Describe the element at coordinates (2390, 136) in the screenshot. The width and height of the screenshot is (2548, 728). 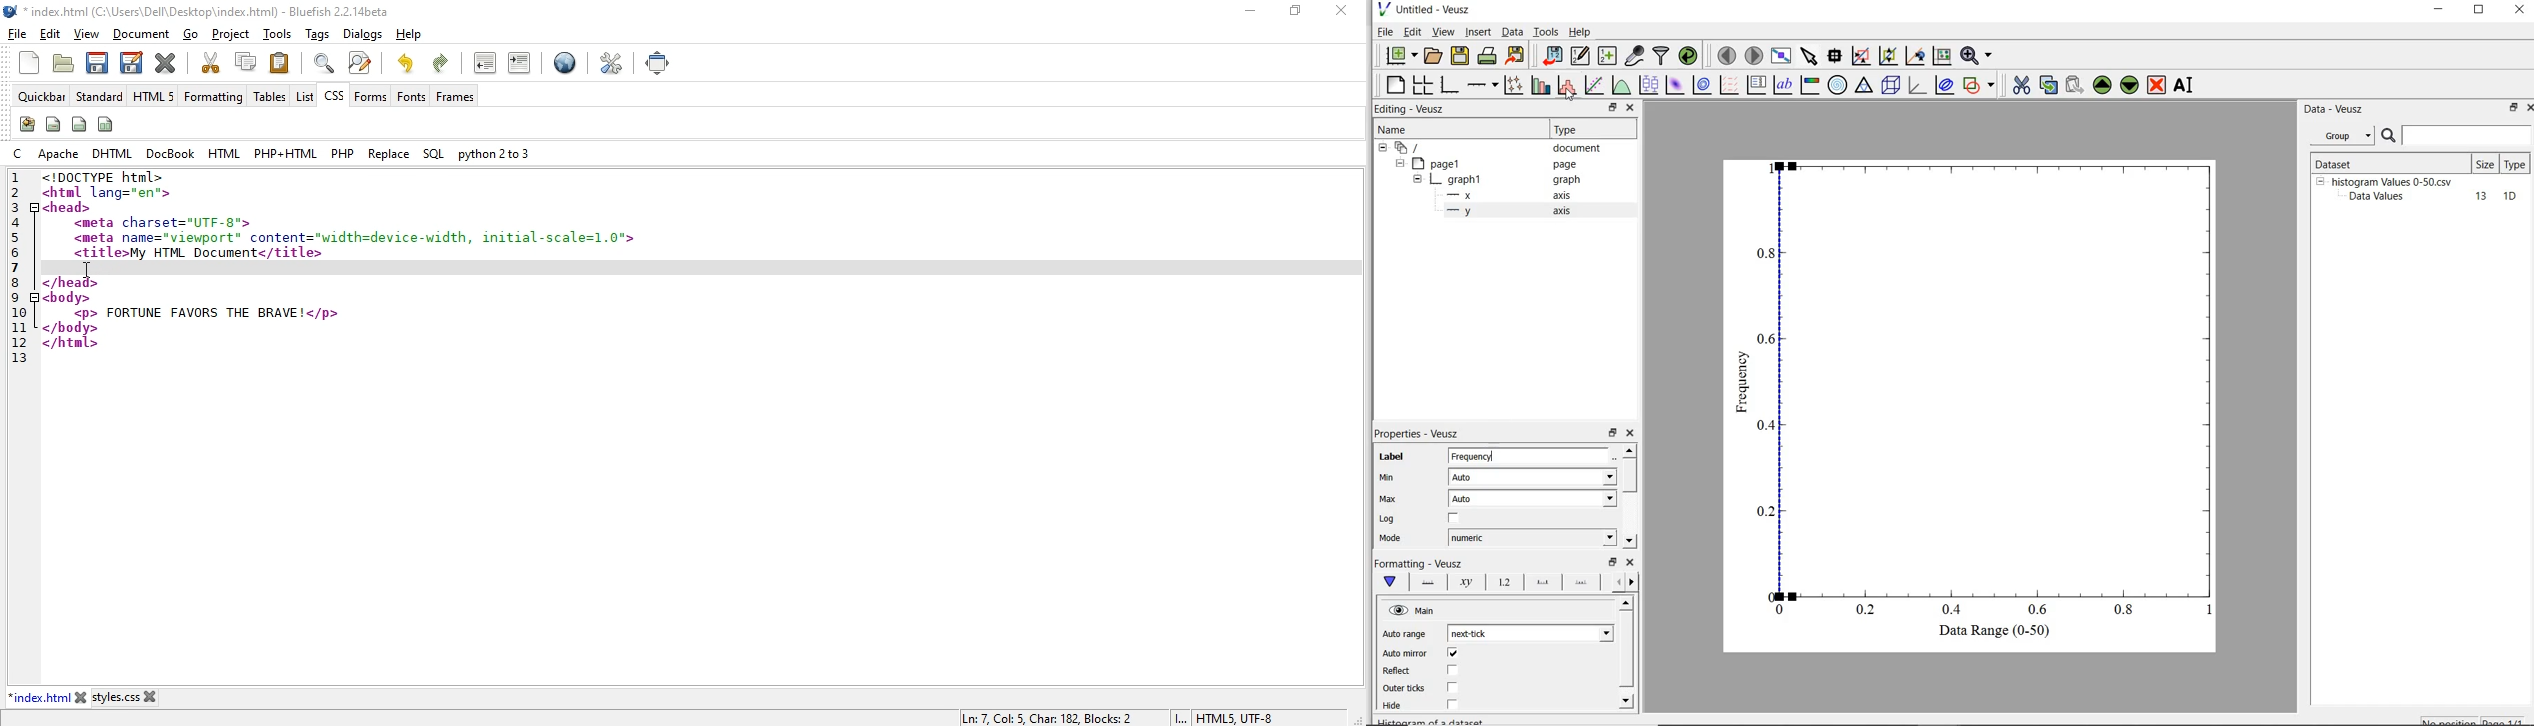
I see `search` at that location.